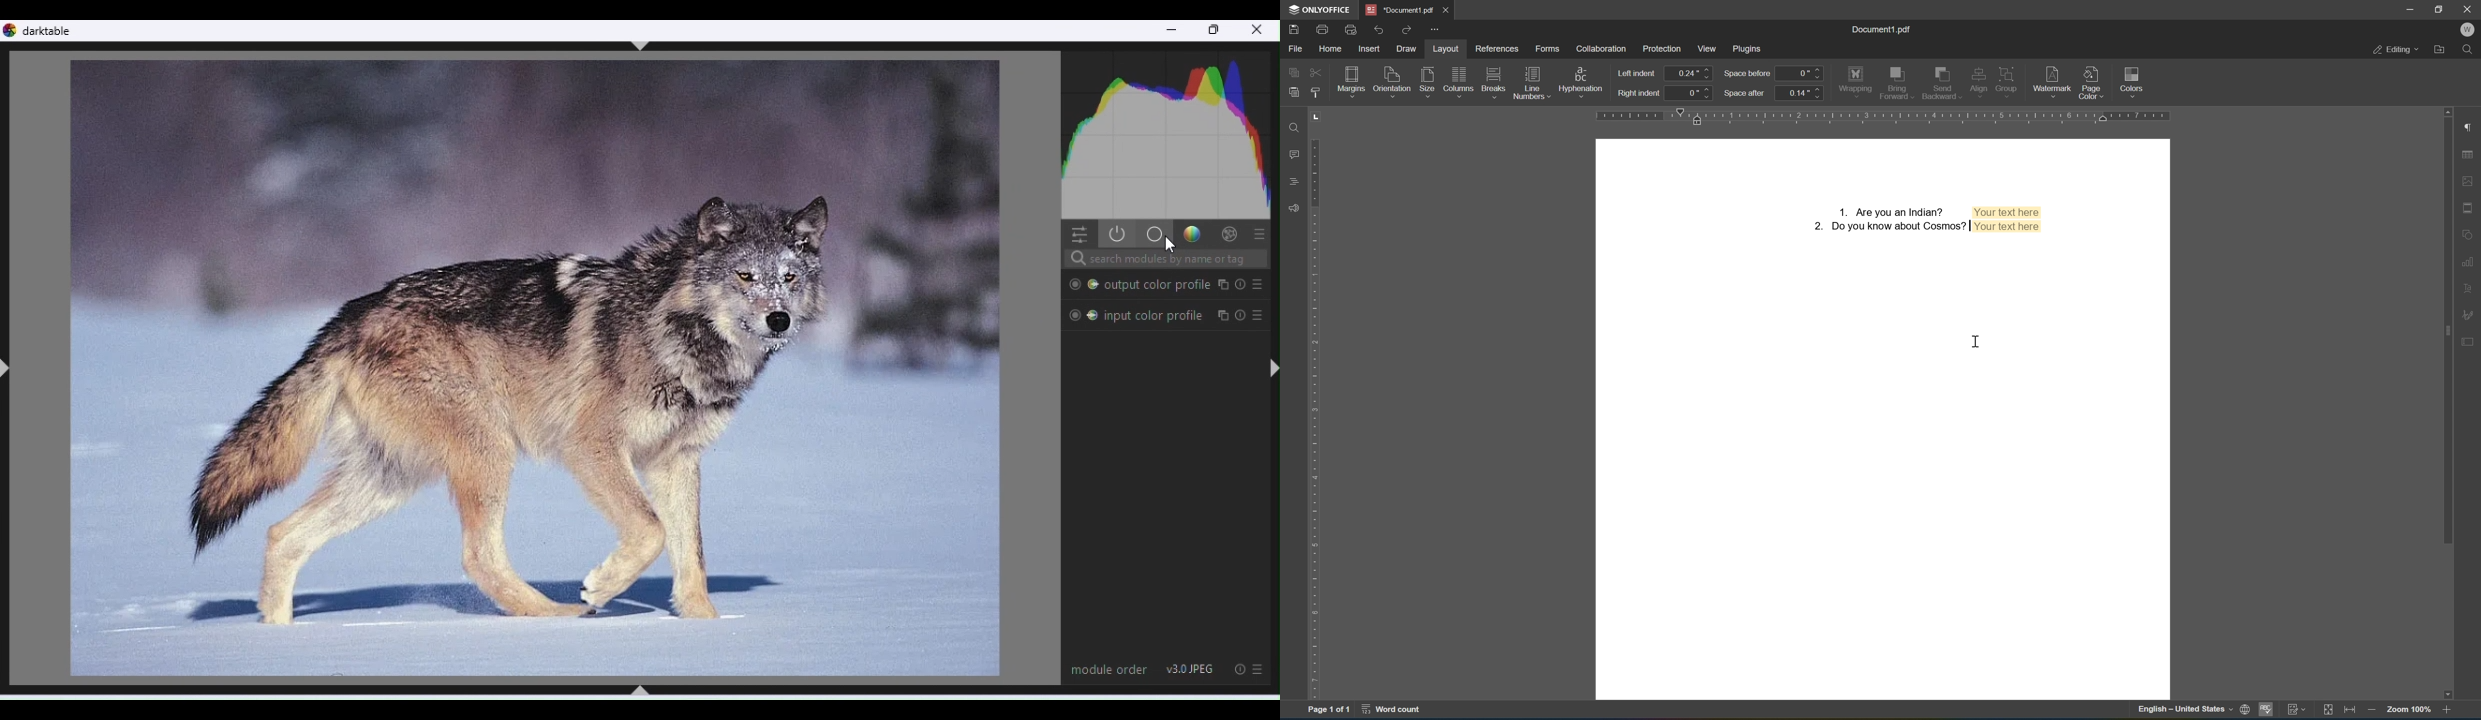 The image size is (2492, 728). I want to click on comments, so click(1295, 154).